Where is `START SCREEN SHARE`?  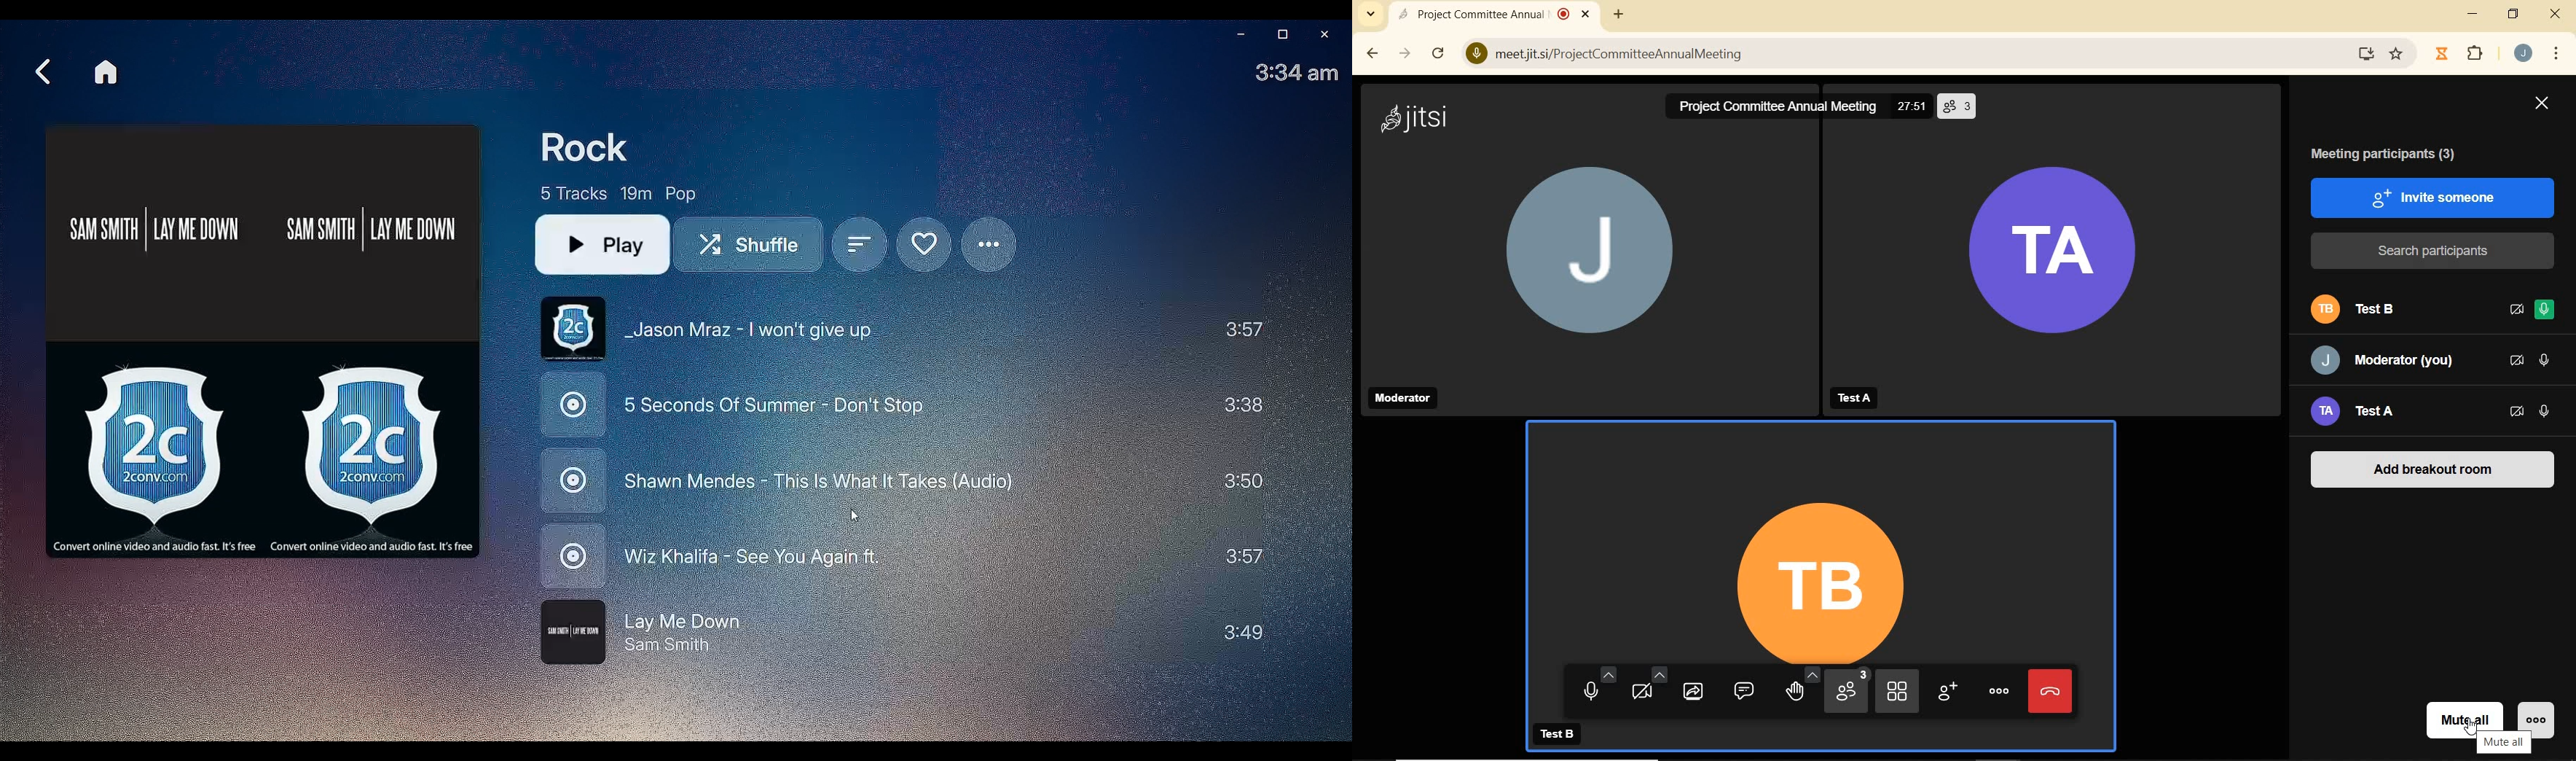 START SCREEN SHARE is located at coordinates (1692, 693).